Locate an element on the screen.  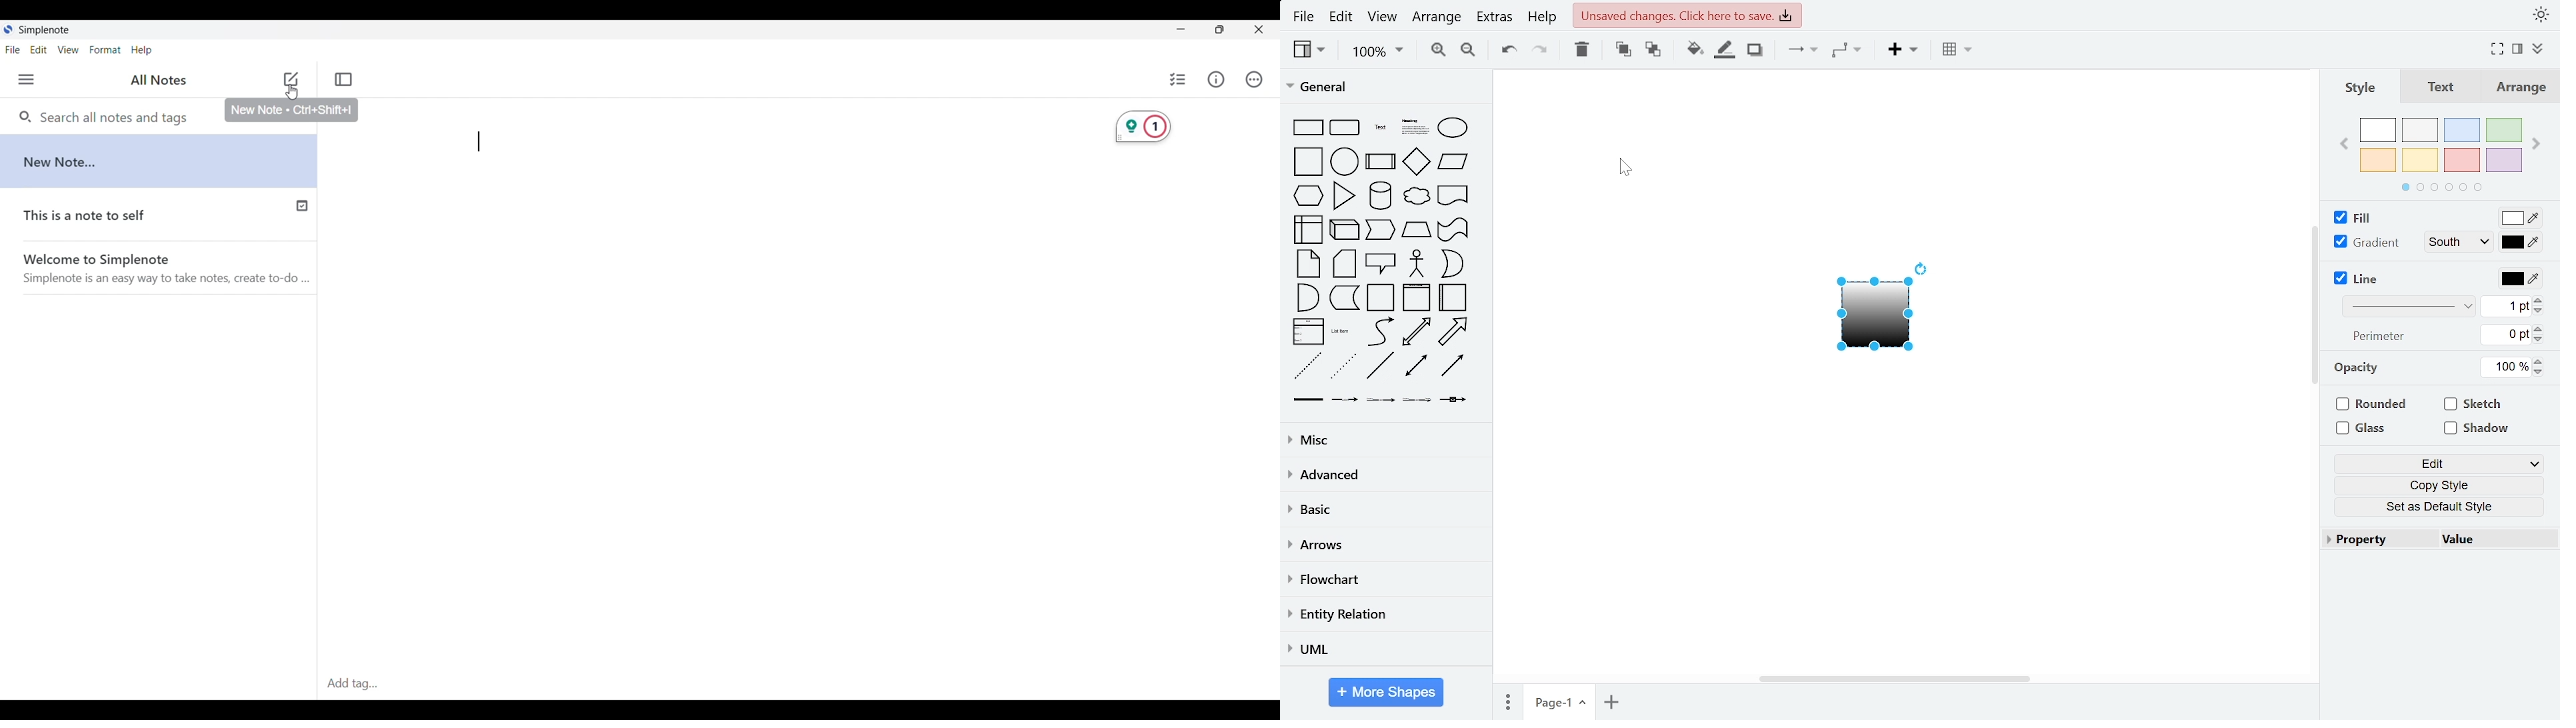
general shapes is located at coordinates (1451, 195).